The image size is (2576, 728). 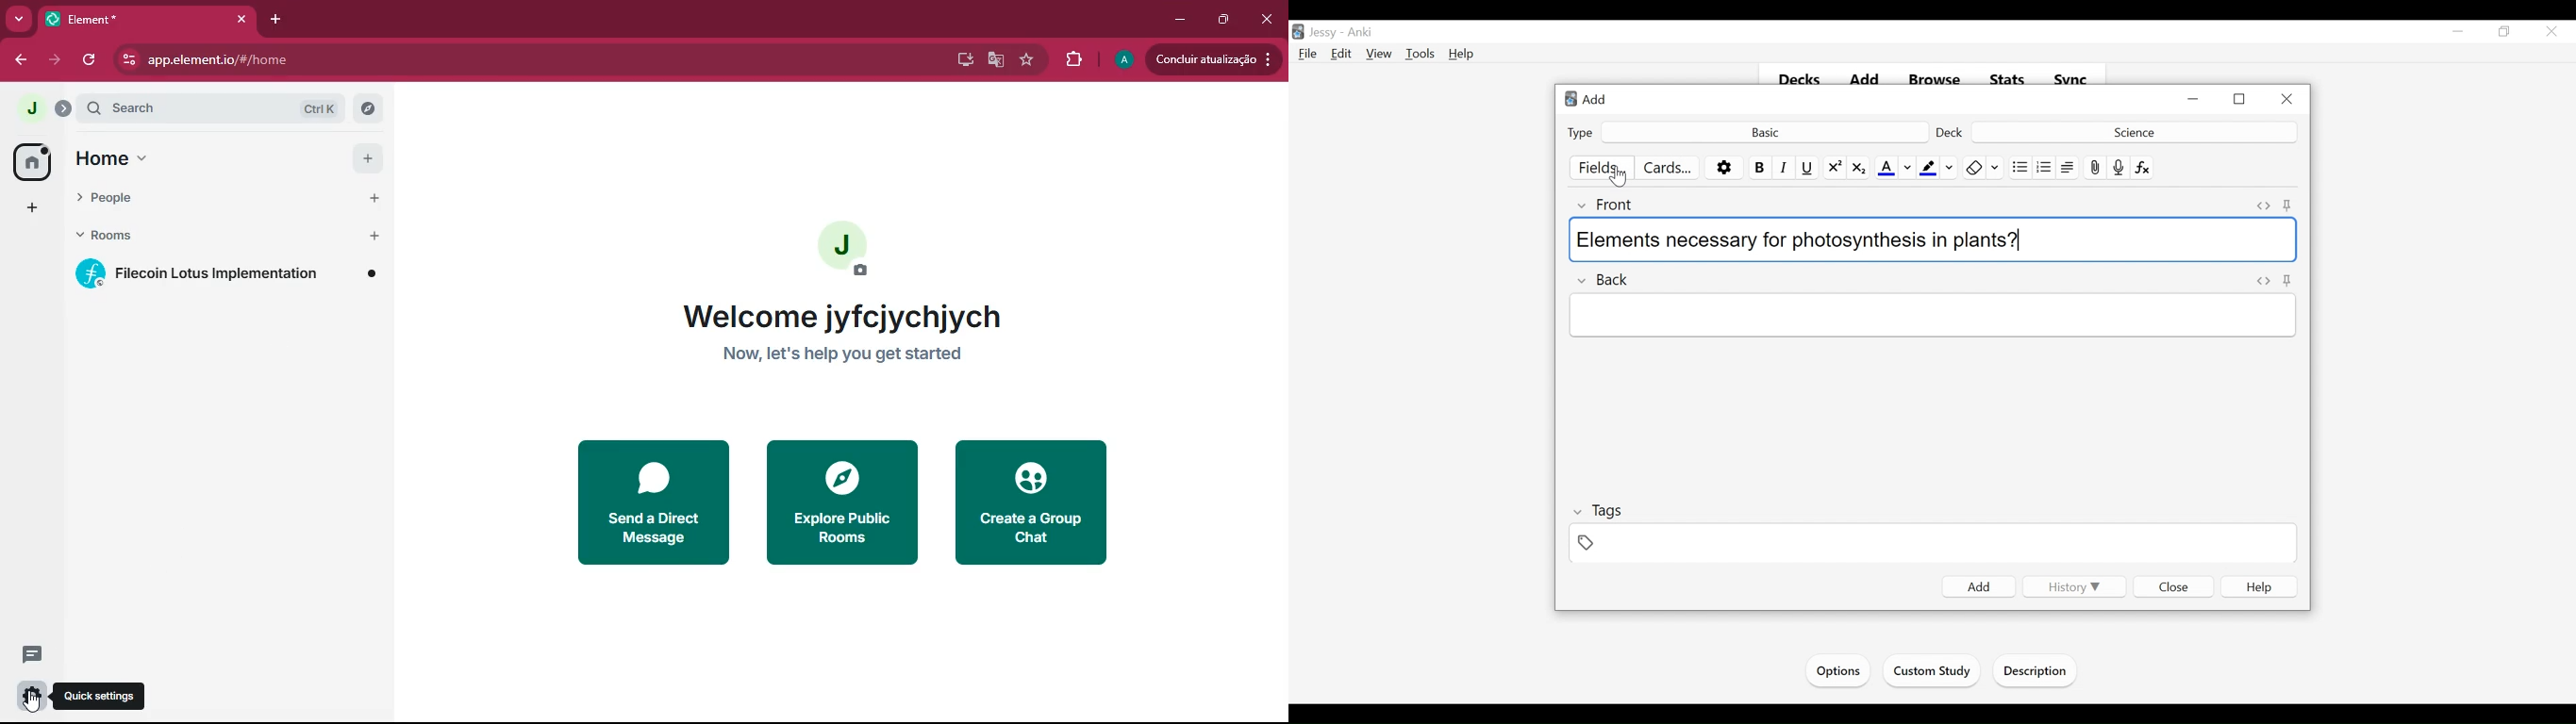 I want to click on Front, so click(x=1613, y=204).